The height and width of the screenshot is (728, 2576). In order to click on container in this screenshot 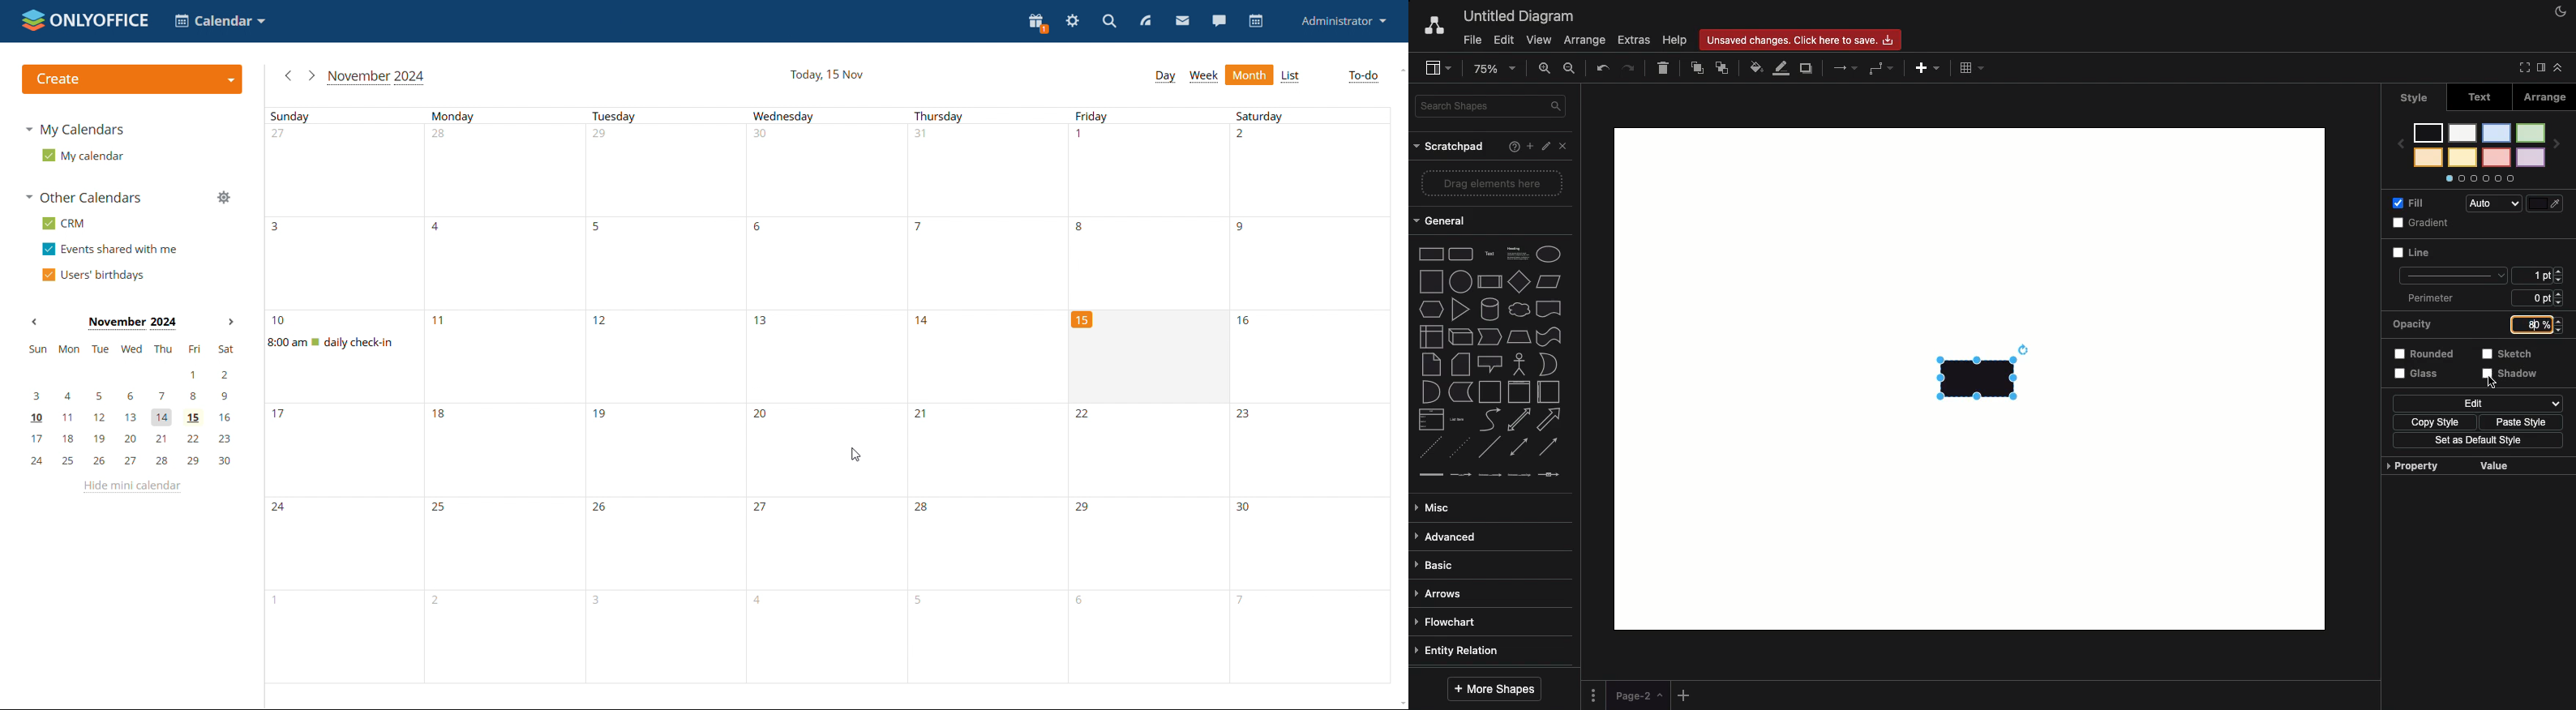, I will do `click(1489, 391)`.